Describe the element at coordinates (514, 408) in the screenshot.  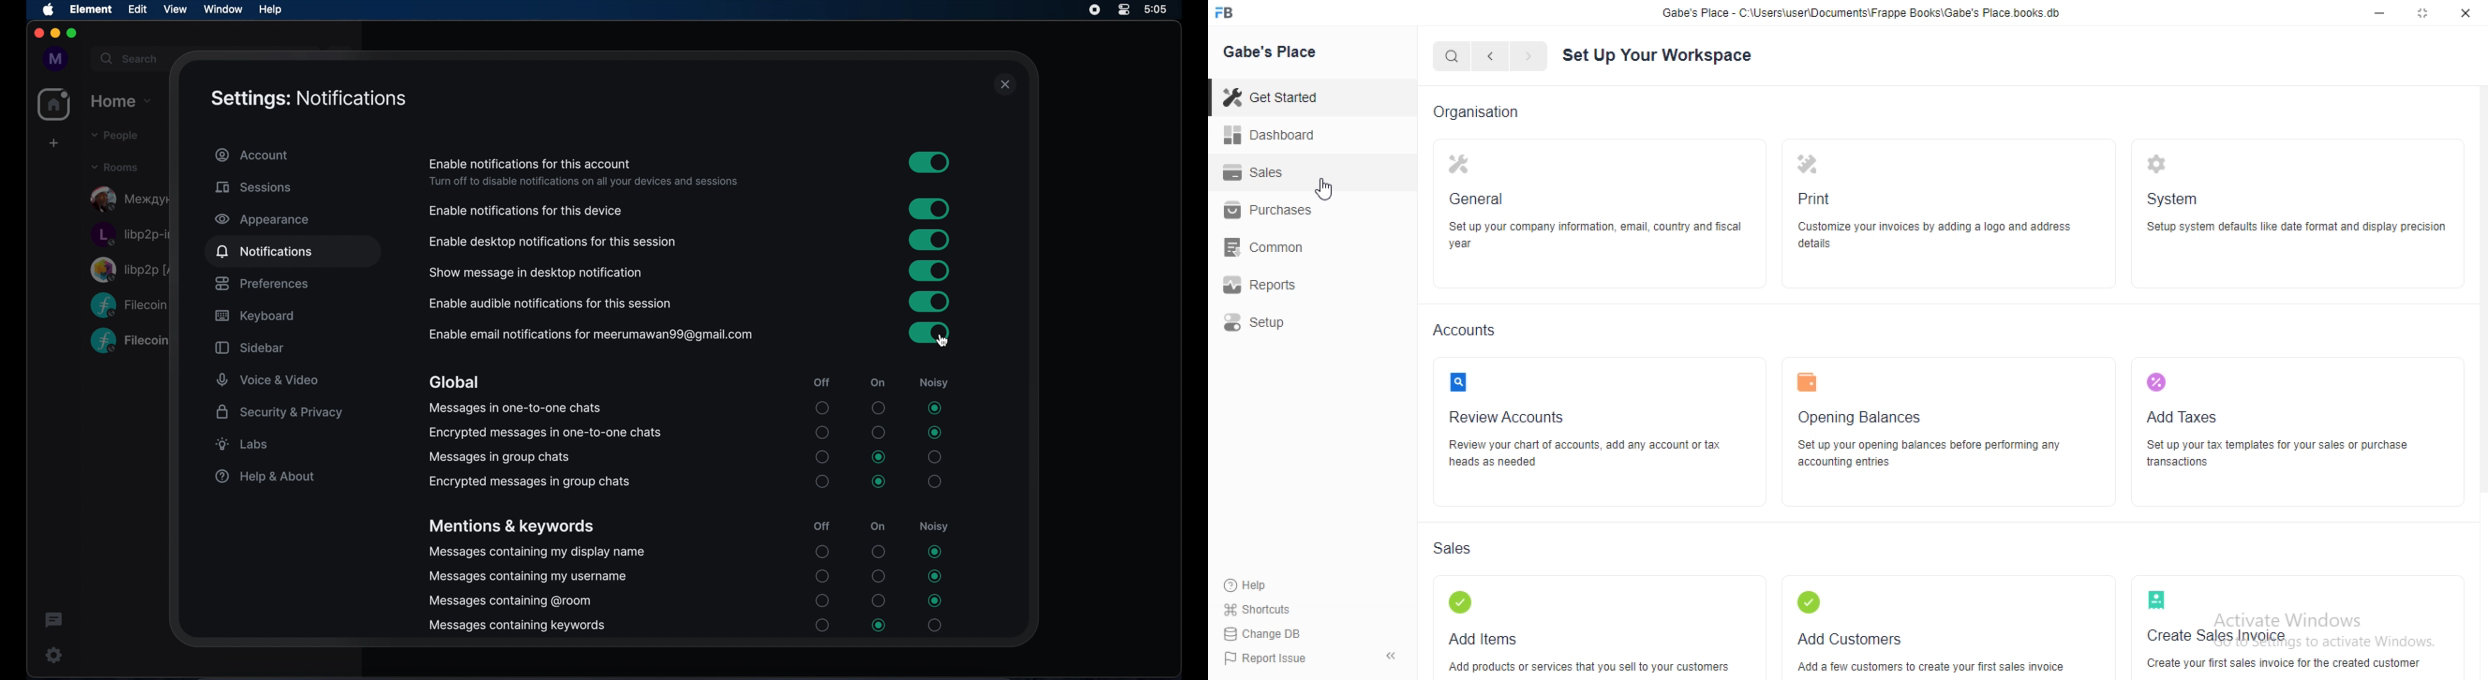
I see `messages in one-to-one chats` at that location.